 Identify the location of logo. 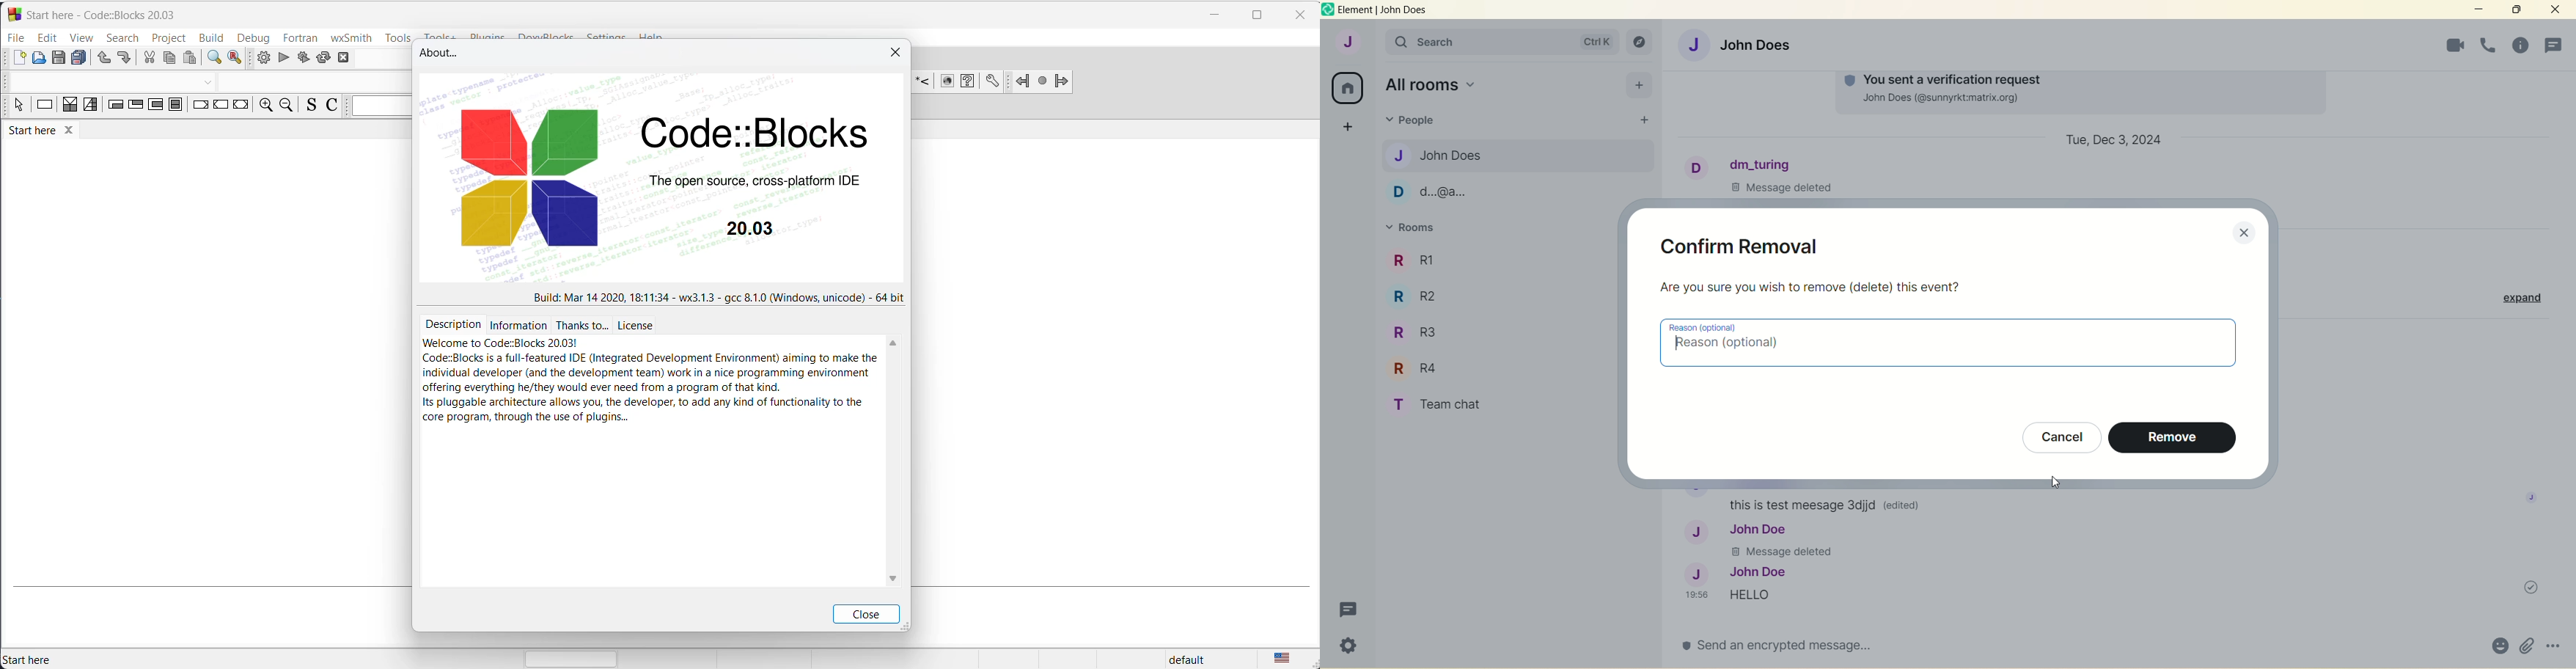
(1328, 10).